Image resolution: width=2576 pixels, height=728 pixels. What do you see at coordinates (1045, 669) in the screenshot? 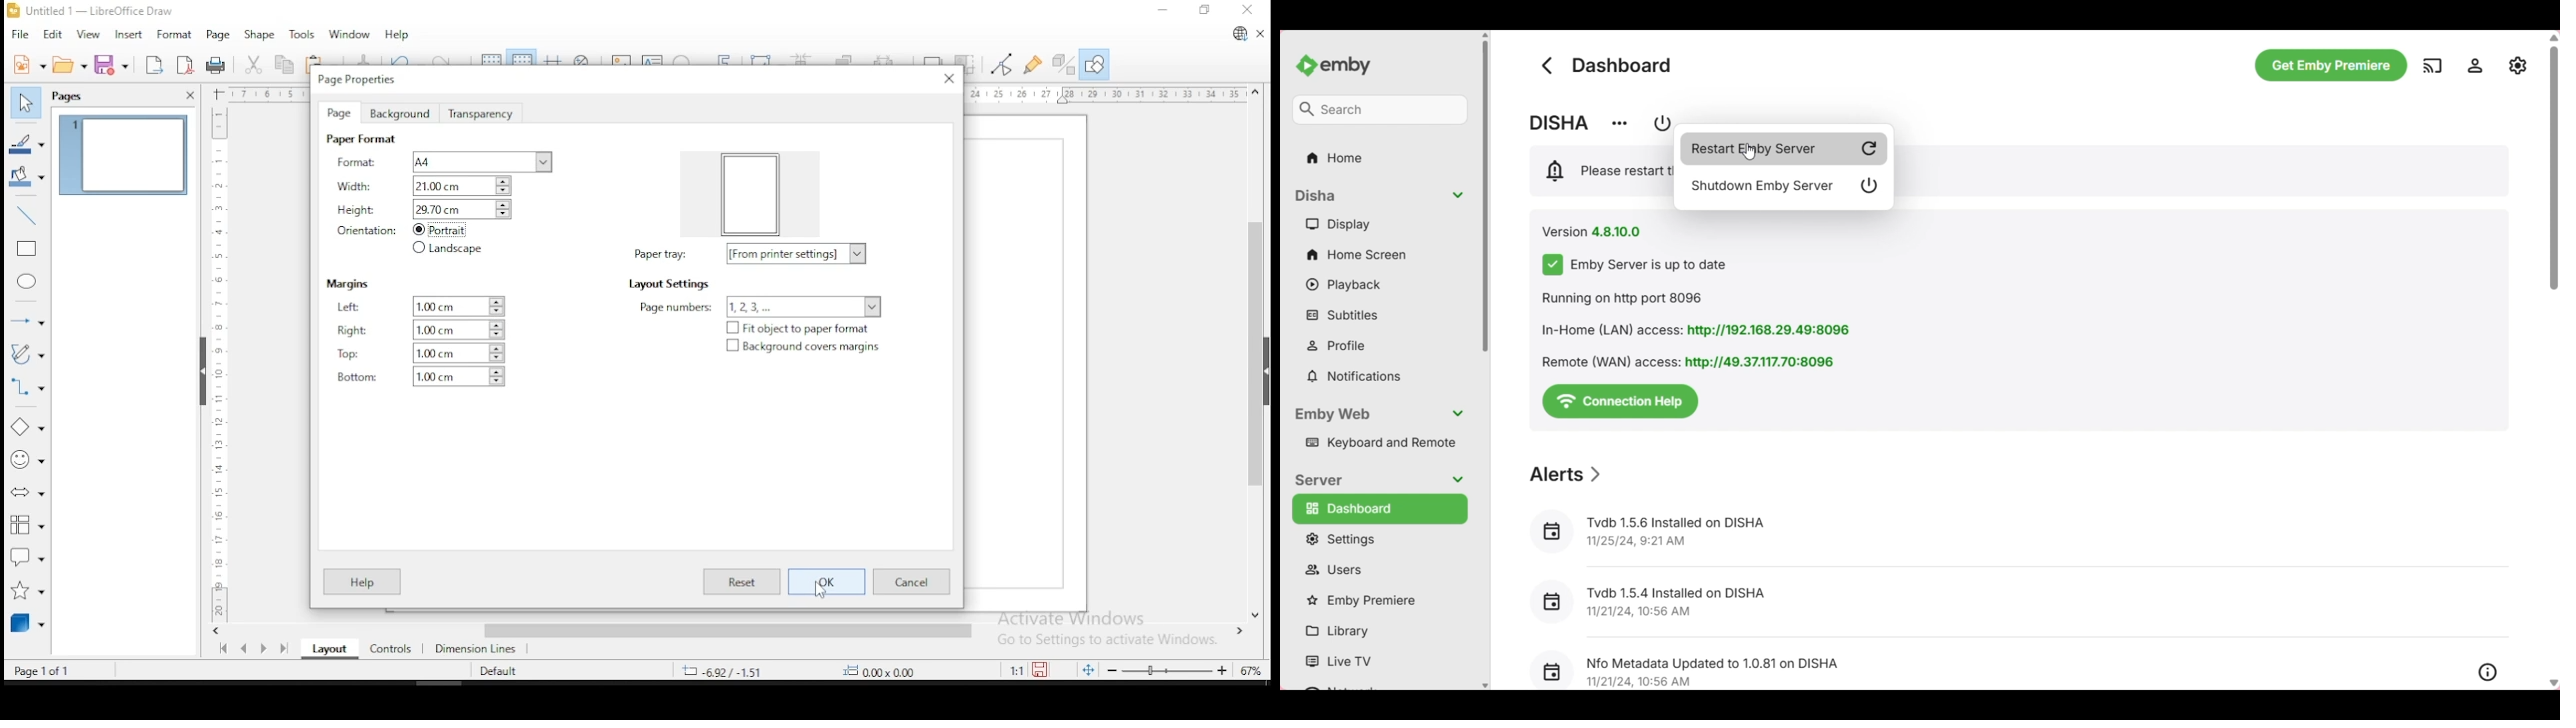
I see `save` at bounding box center [1045, 669].